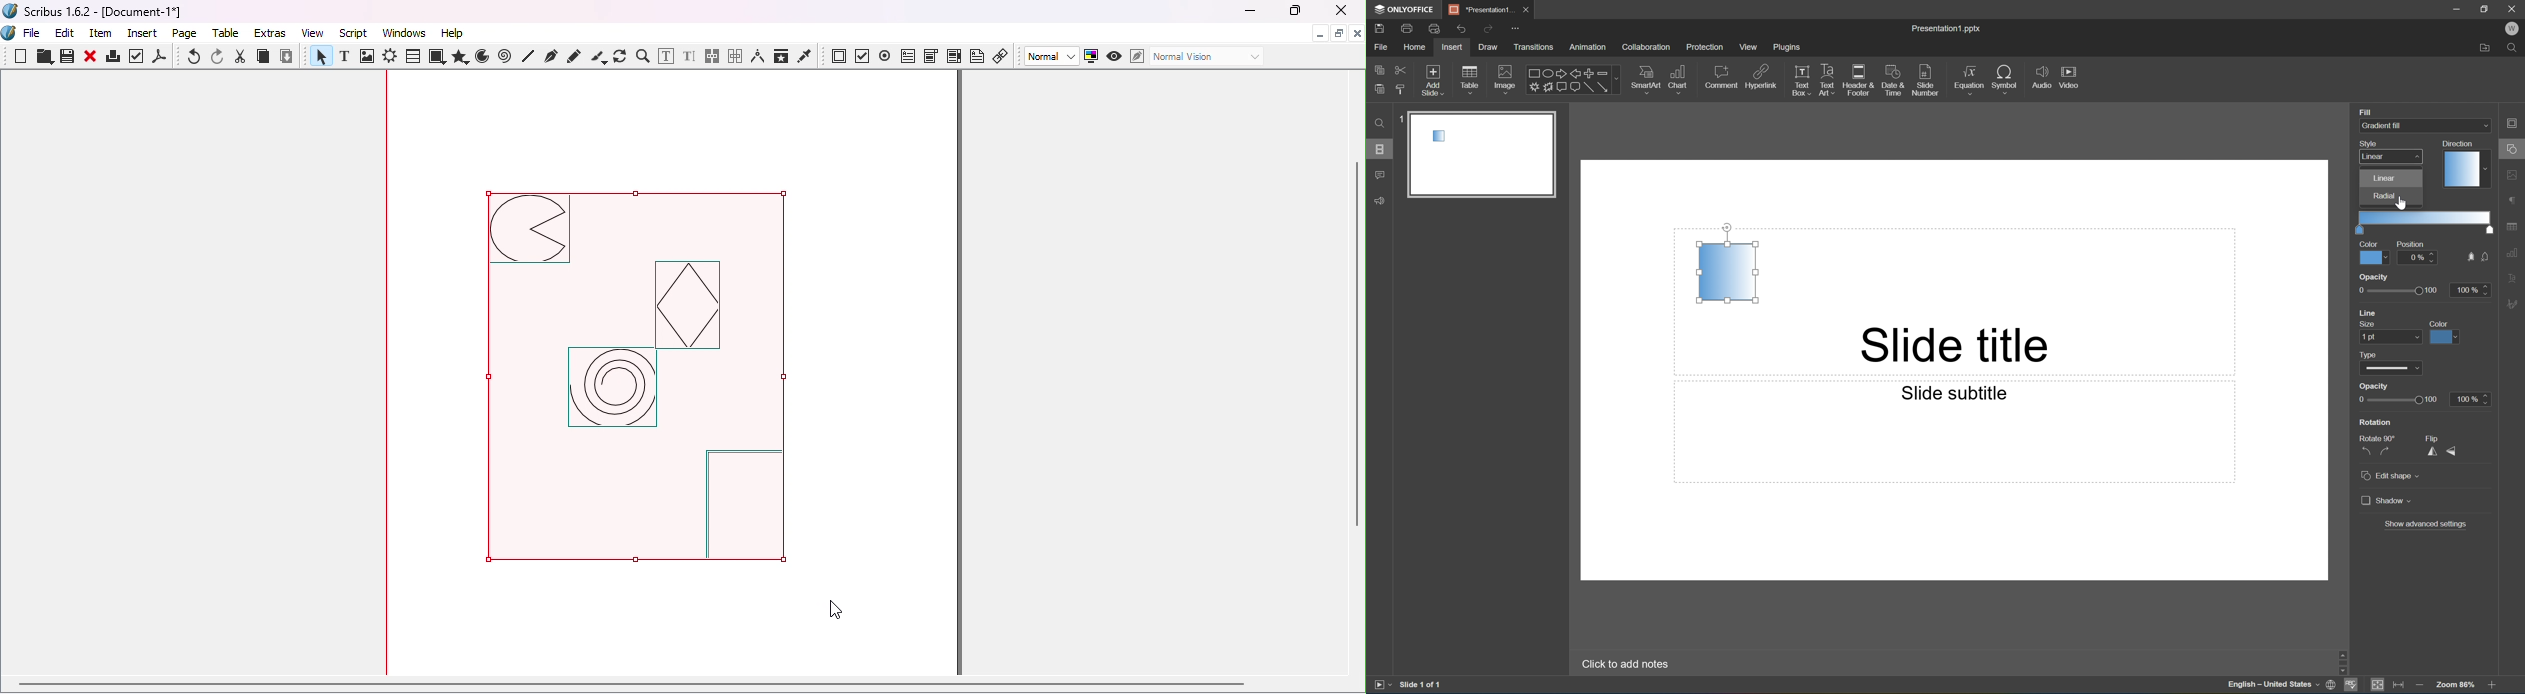 The image size is (2548, 700). I want to click on Transitions, so click(1534, 48).